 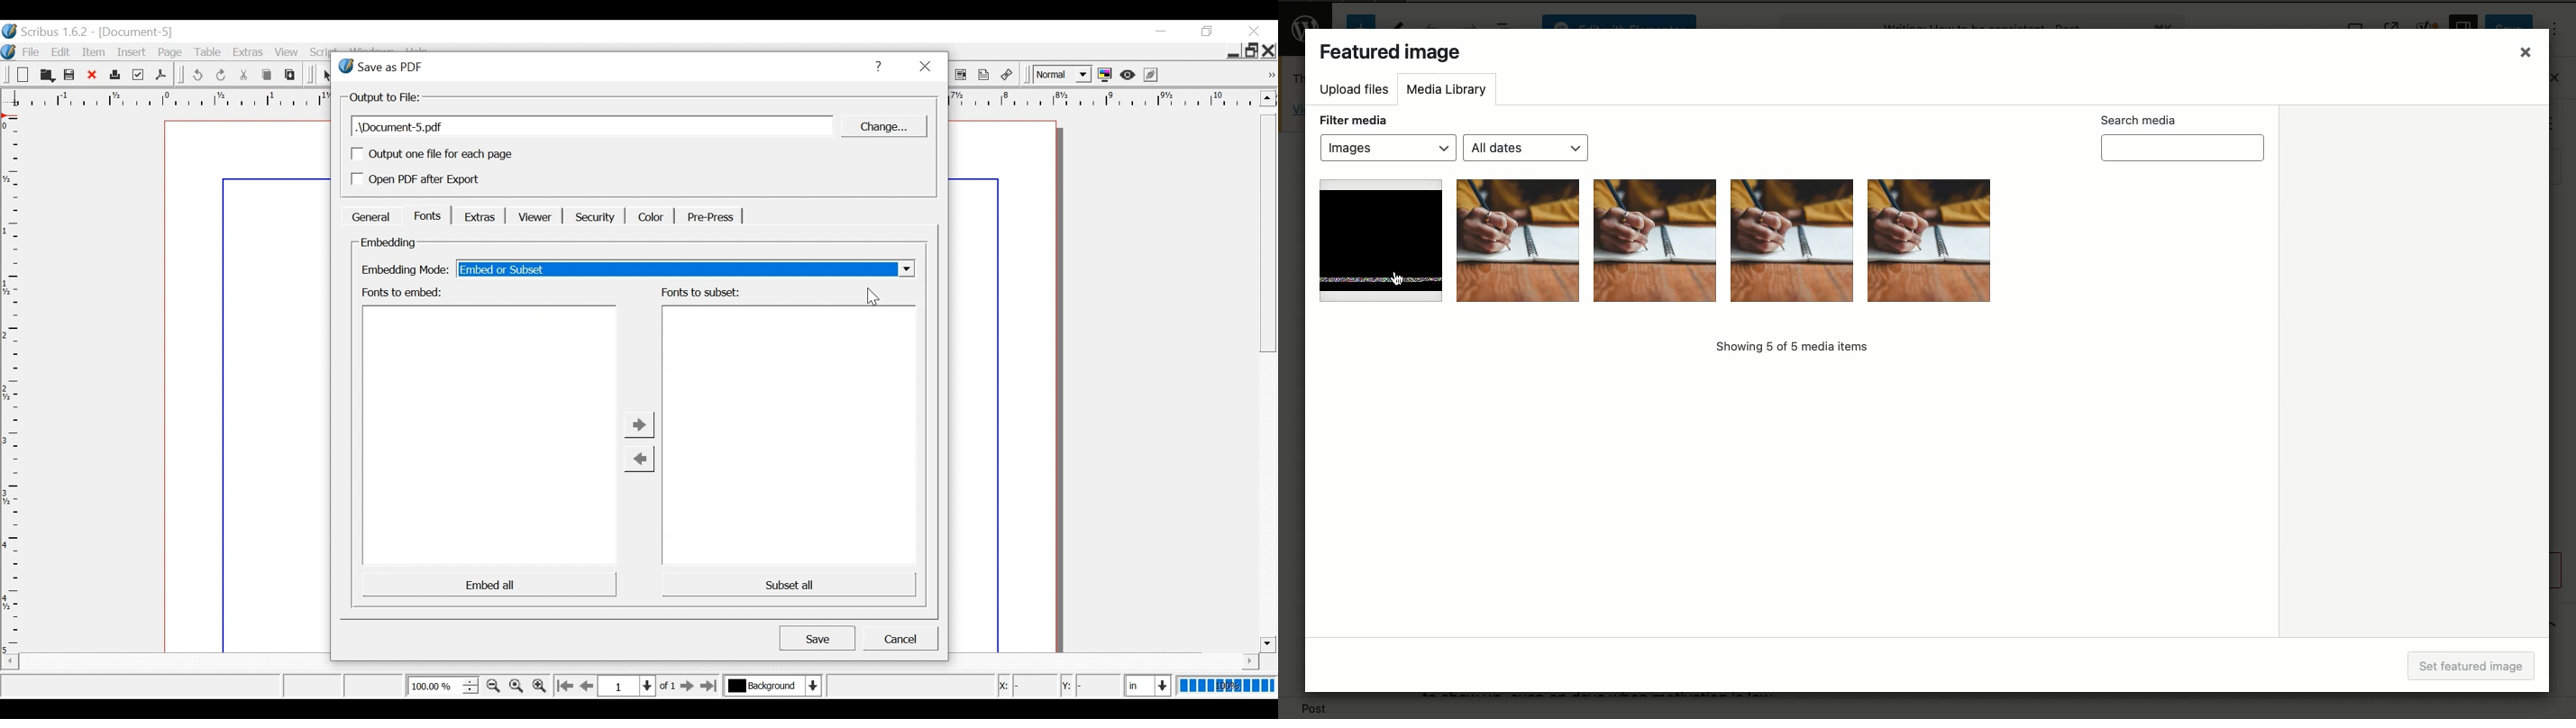 I want to click on Y Coordintae, so click(x=1090, y=686).